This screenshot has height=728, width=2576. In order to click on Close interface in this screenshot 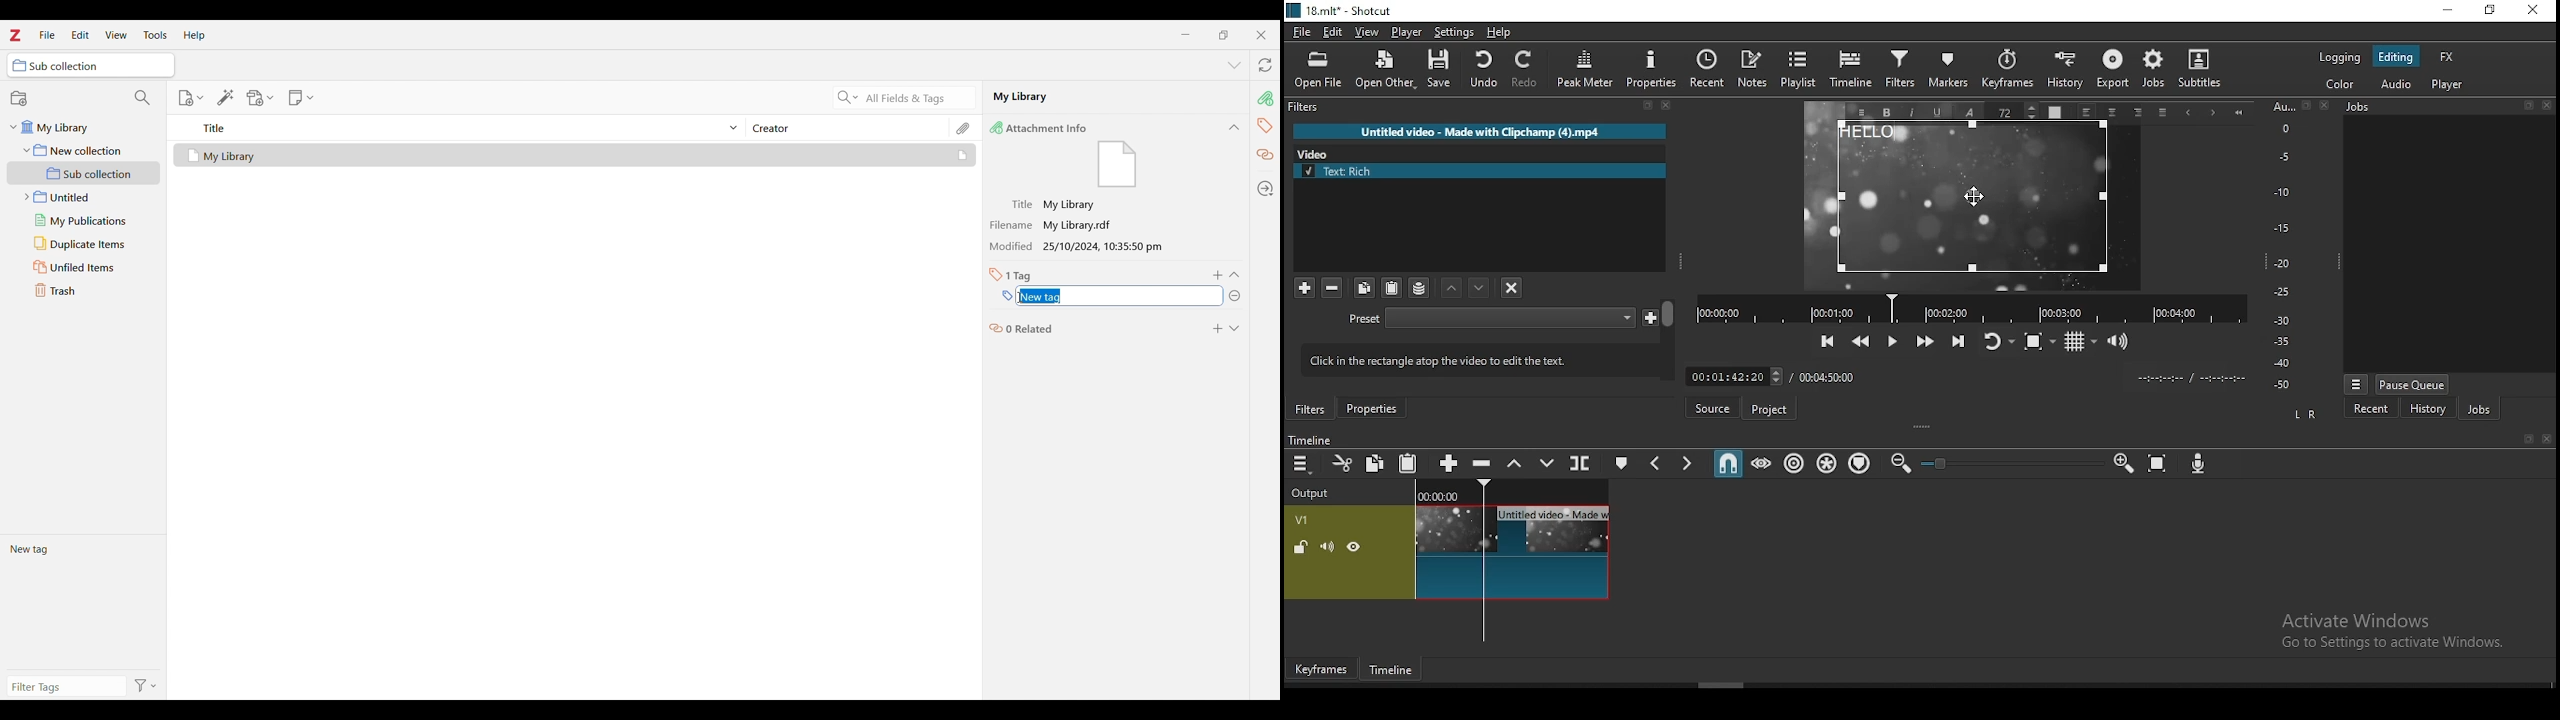, I will do `click(1261, 35)`.